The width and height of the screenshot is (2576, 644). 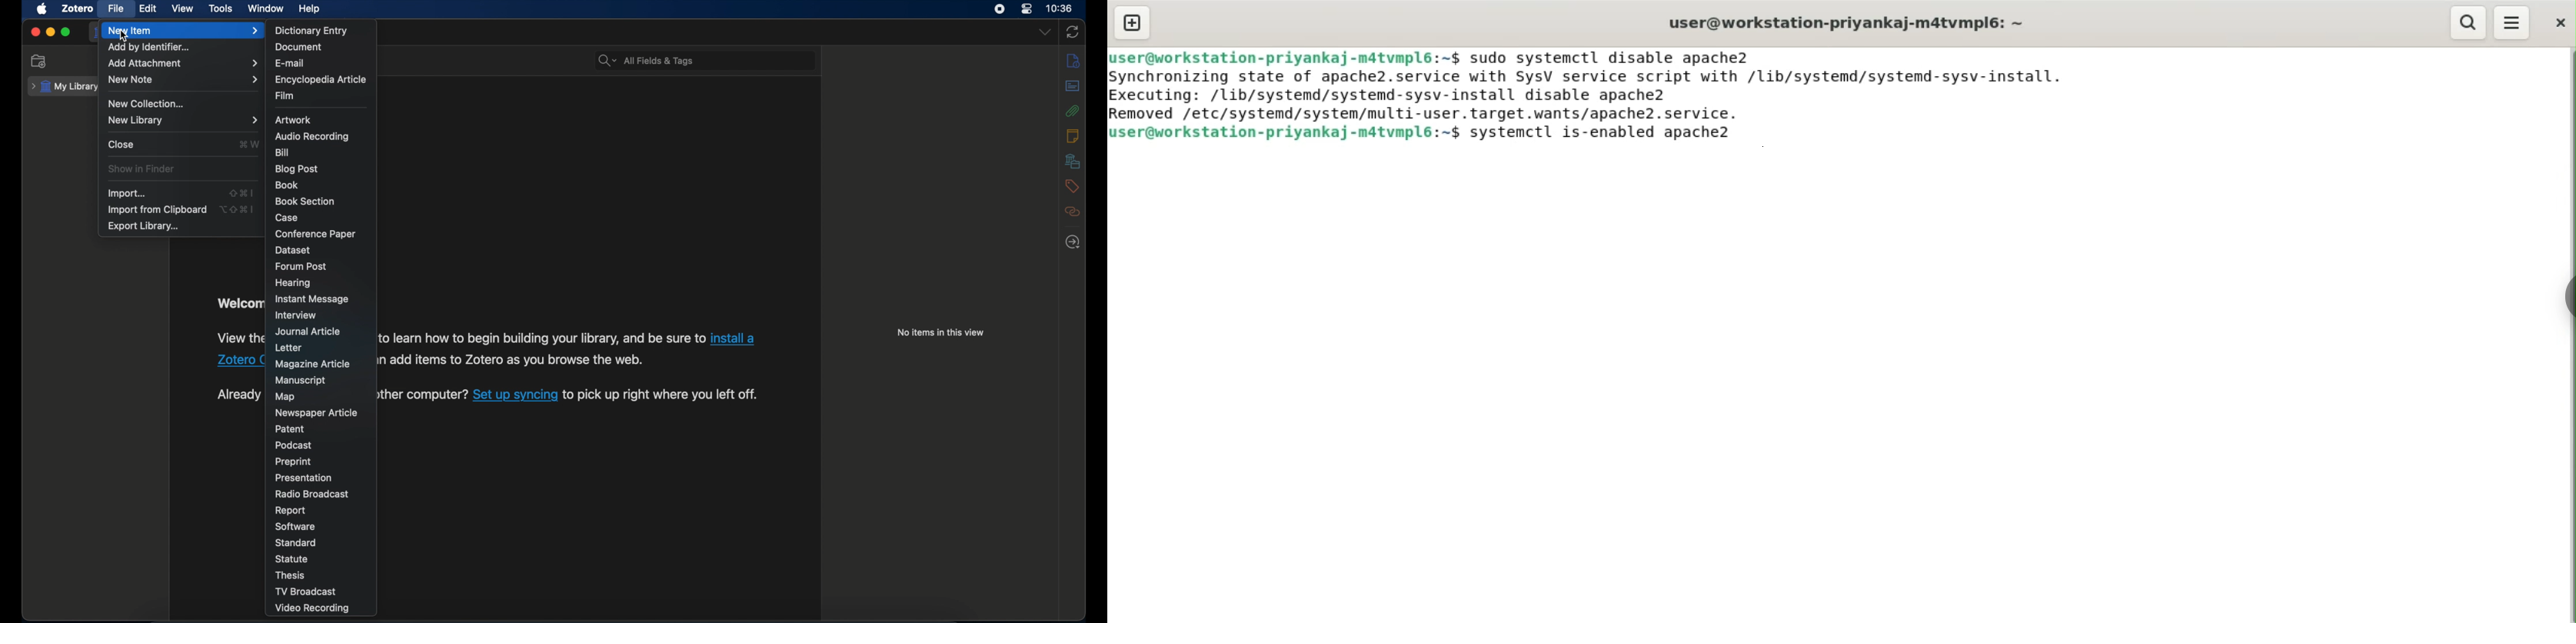 I want to click on obscure text, so click(x=239, y=395).